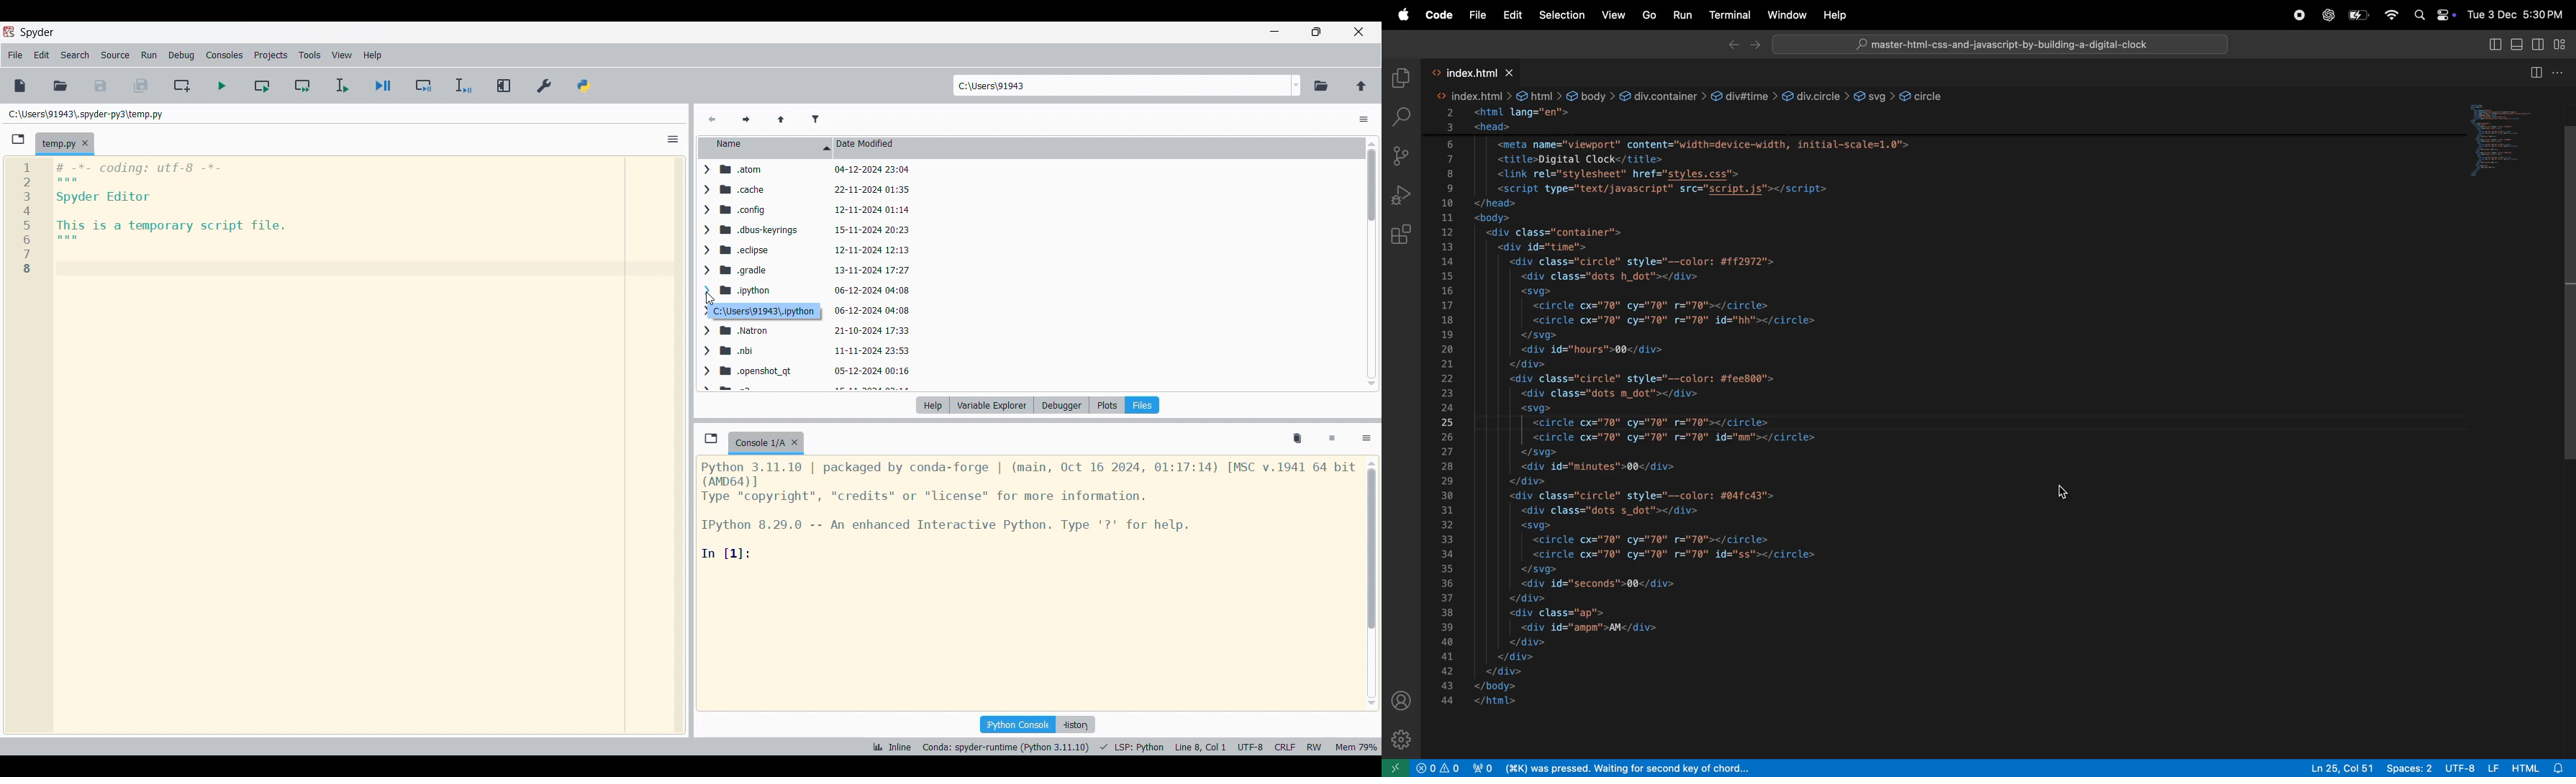 Image resolution: width=2576 pixels, height=784 pixels. Describe the element at coordinates (1366, 440) in the screenshot. I see `Options` at that location.